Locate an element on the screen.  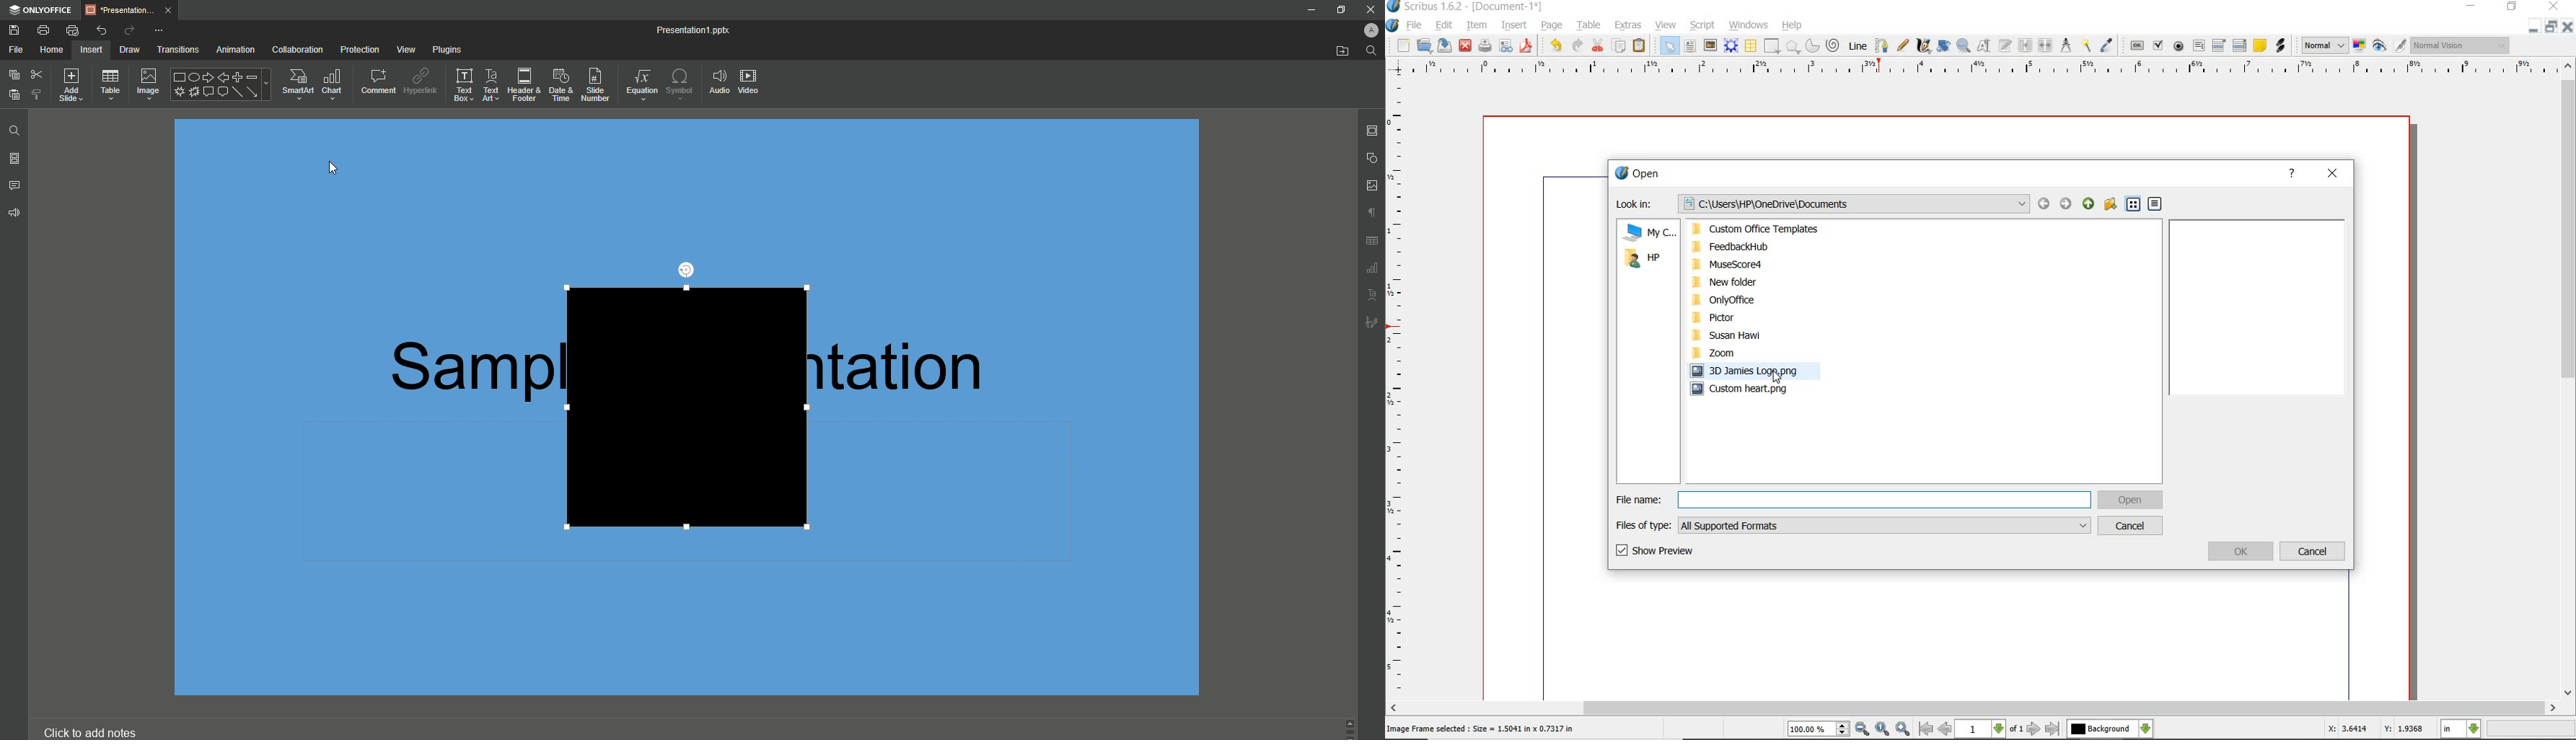
Shape Options is located at coordinates (219, 85).